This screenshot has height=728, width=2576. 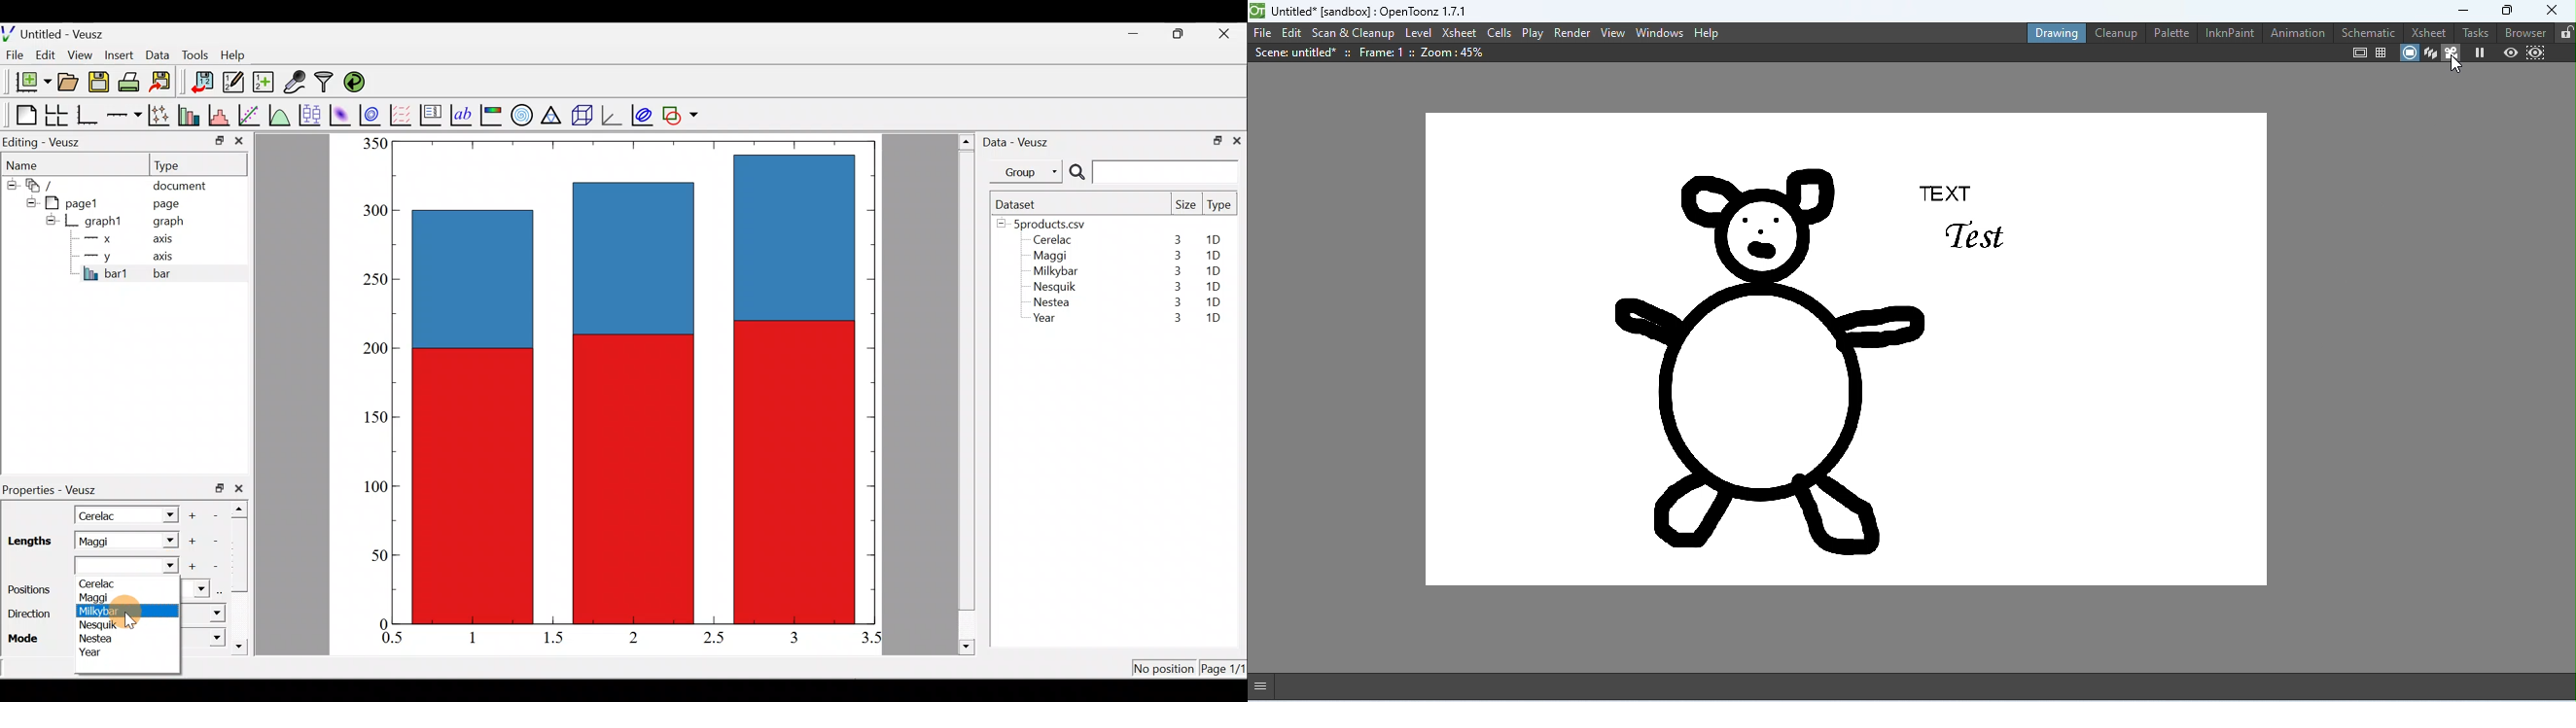 What do you see at coordinates (393, 640) in the screenshot?
I see `0.5` at bounding box center [393, 640].